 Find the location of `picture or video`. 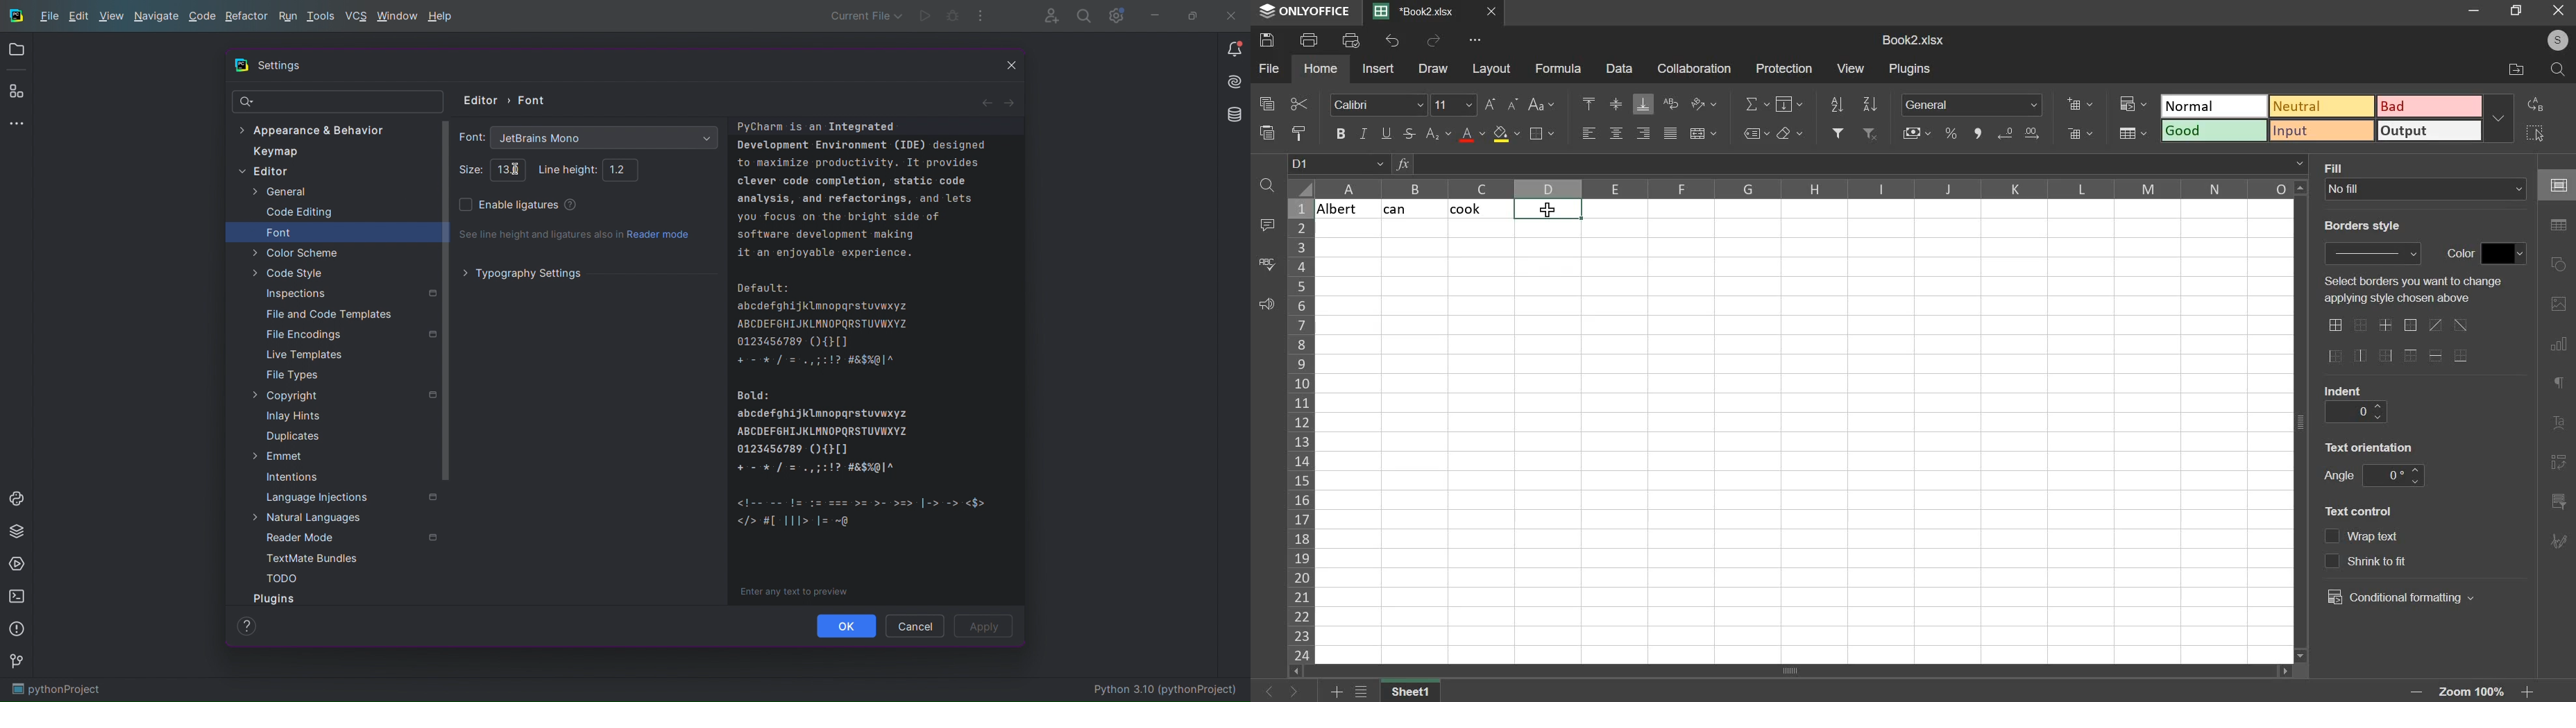

picture or video is located at coordinates (2558, 305).